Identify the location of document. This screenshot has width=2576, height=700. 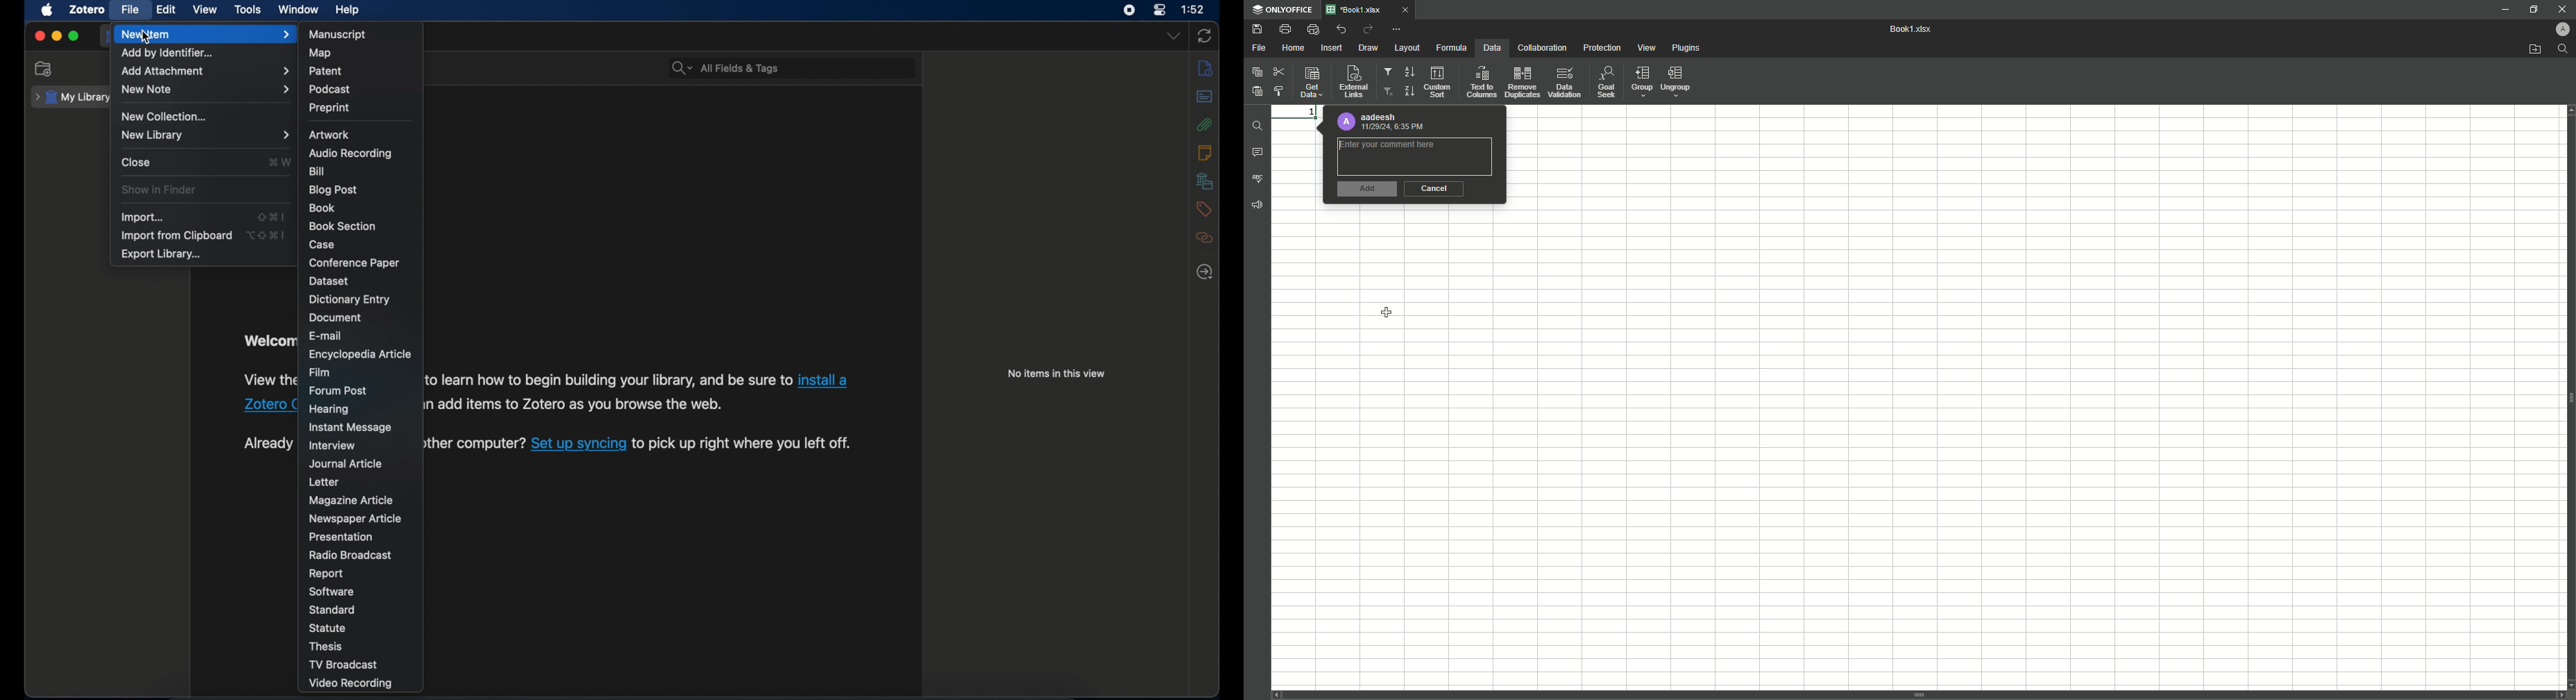
(336, 319).